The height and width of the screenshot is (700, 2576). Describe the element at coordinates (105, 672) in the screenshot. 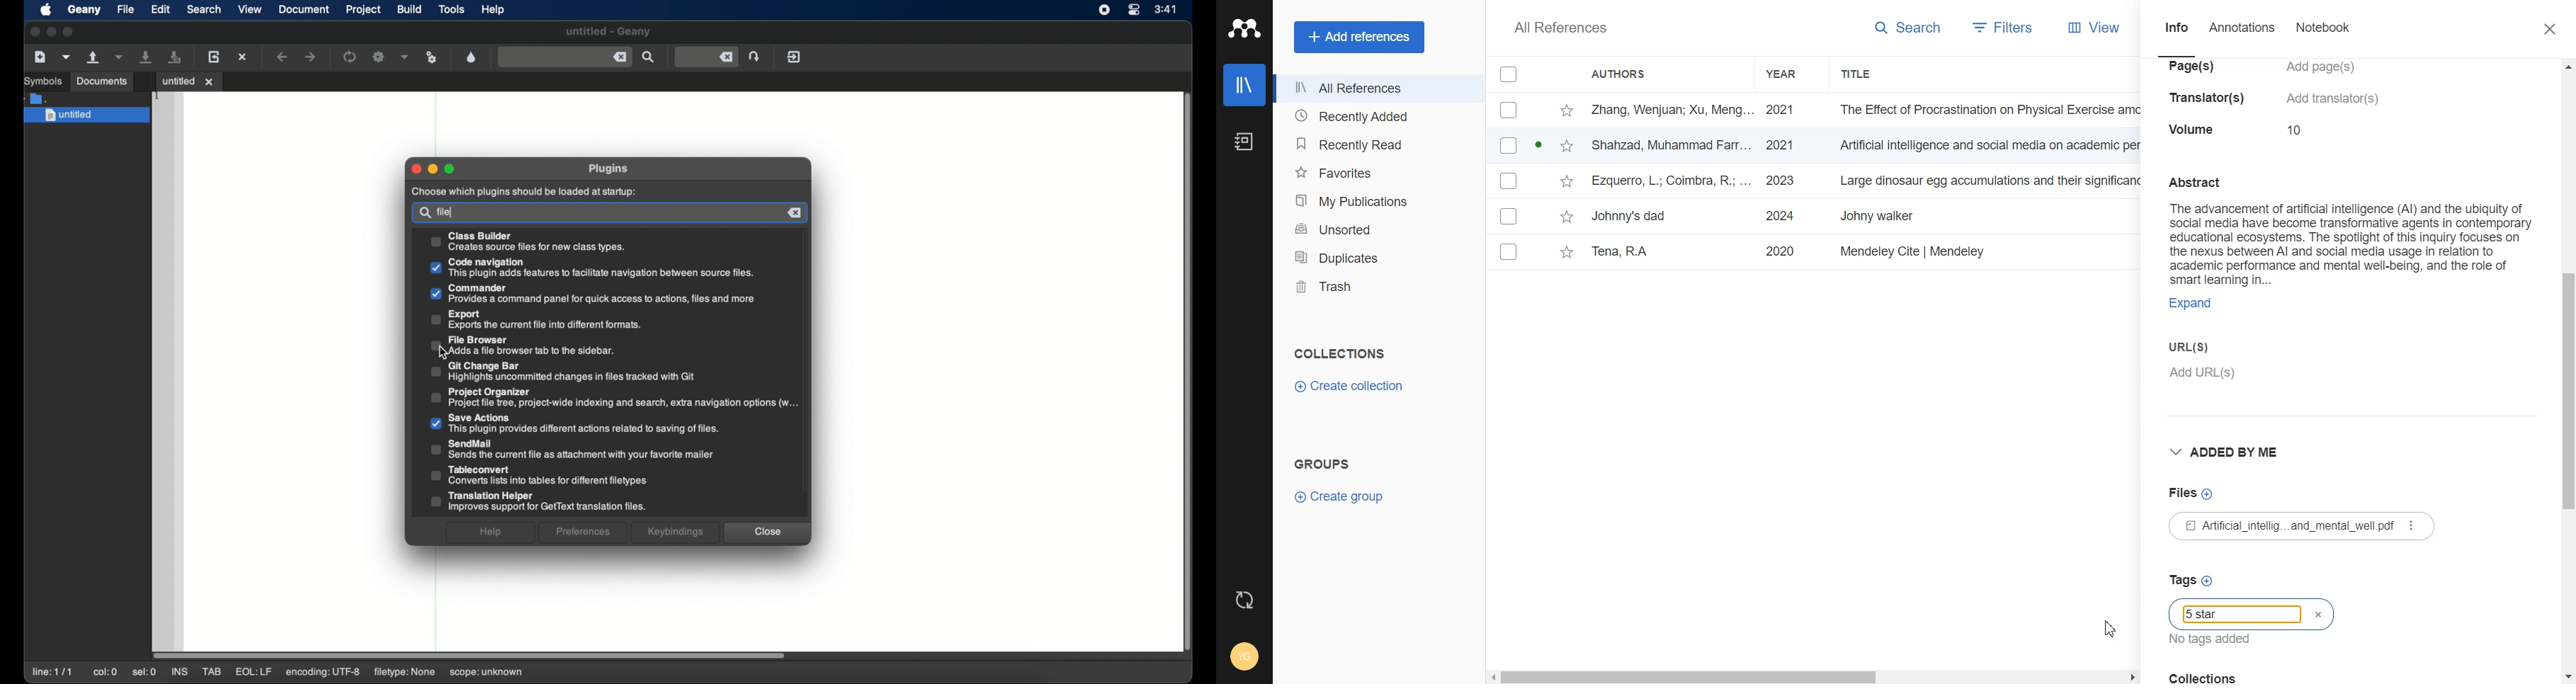

I see `col: 0` at that location.